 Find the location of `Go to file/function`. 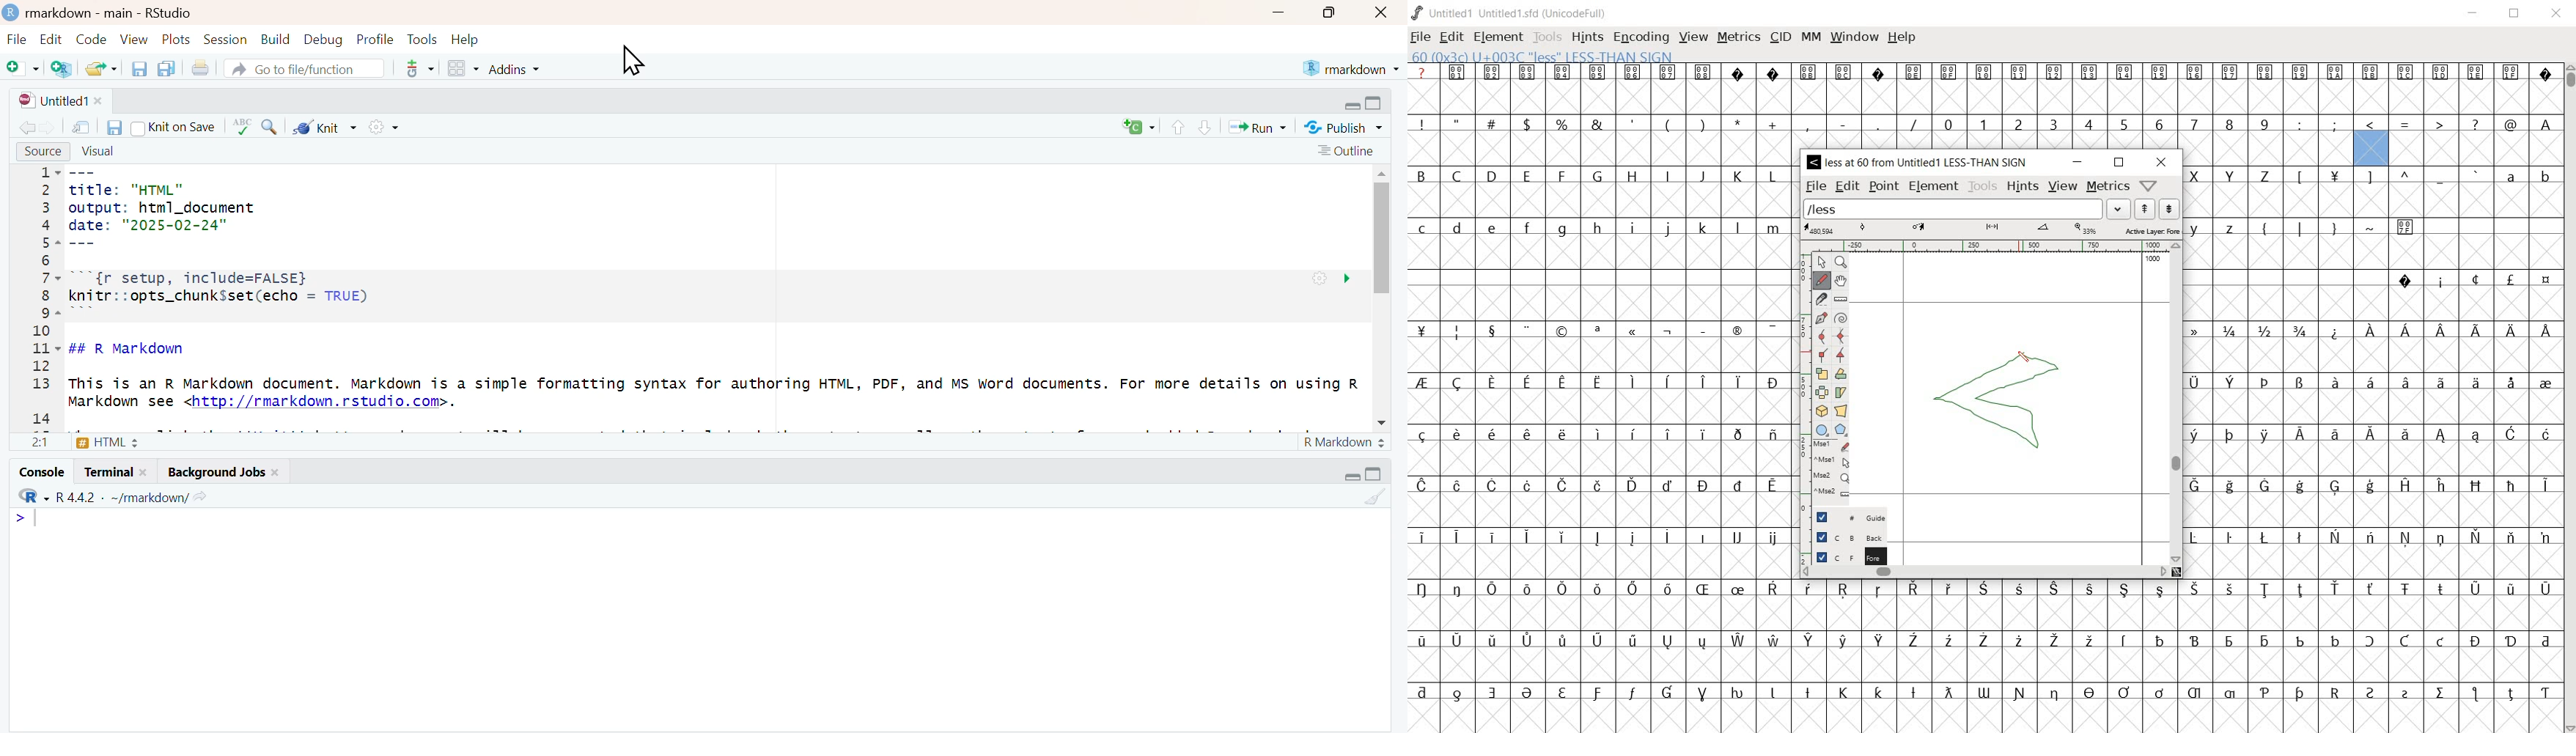

Go to file/function is located at coordinates (304, 67).